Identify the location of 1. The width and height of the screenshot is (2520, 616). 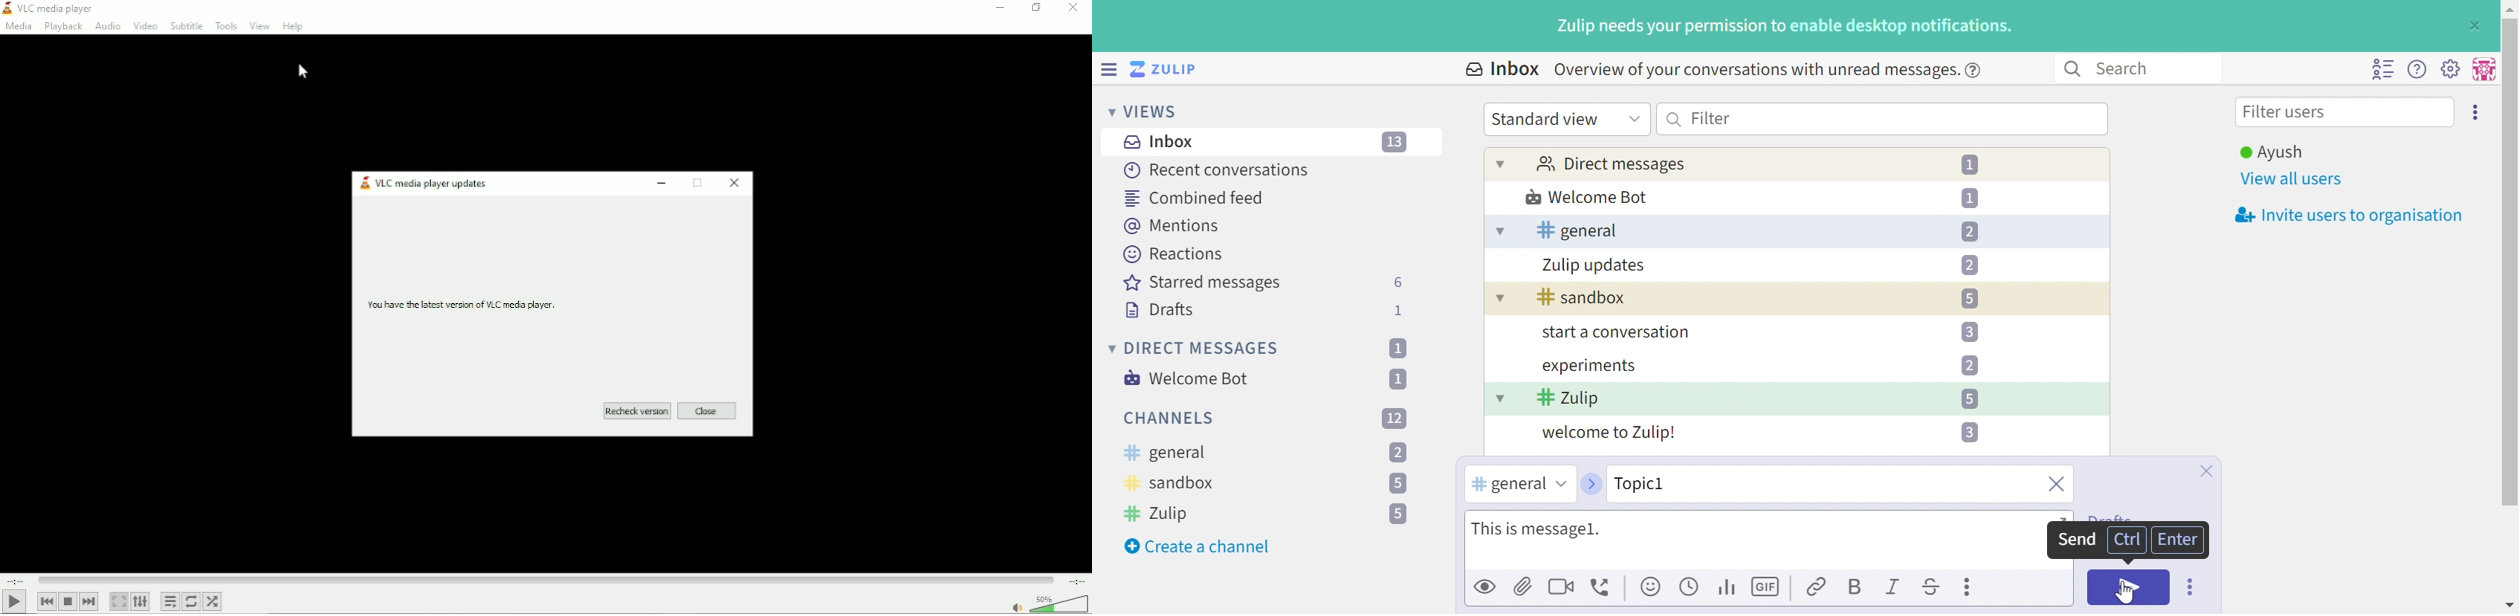
(1970, 197).